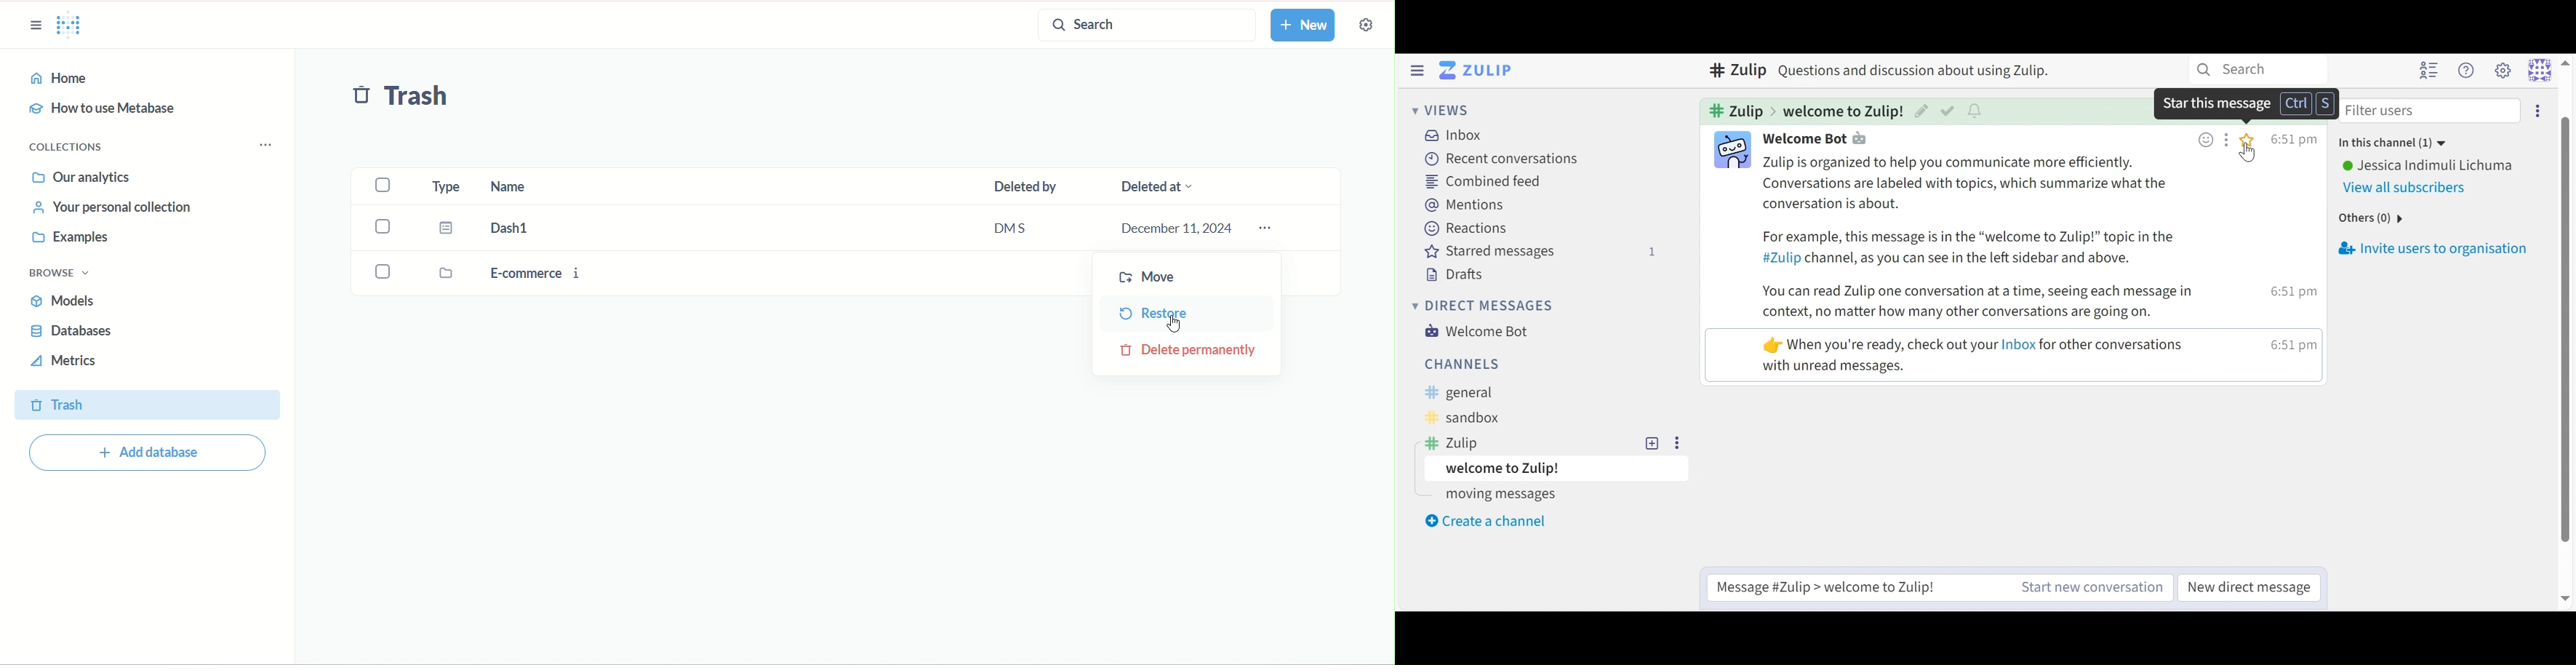 The height and width of the screenshot is (672, 2576). I want to click on Cursor, so click(2250, 153).